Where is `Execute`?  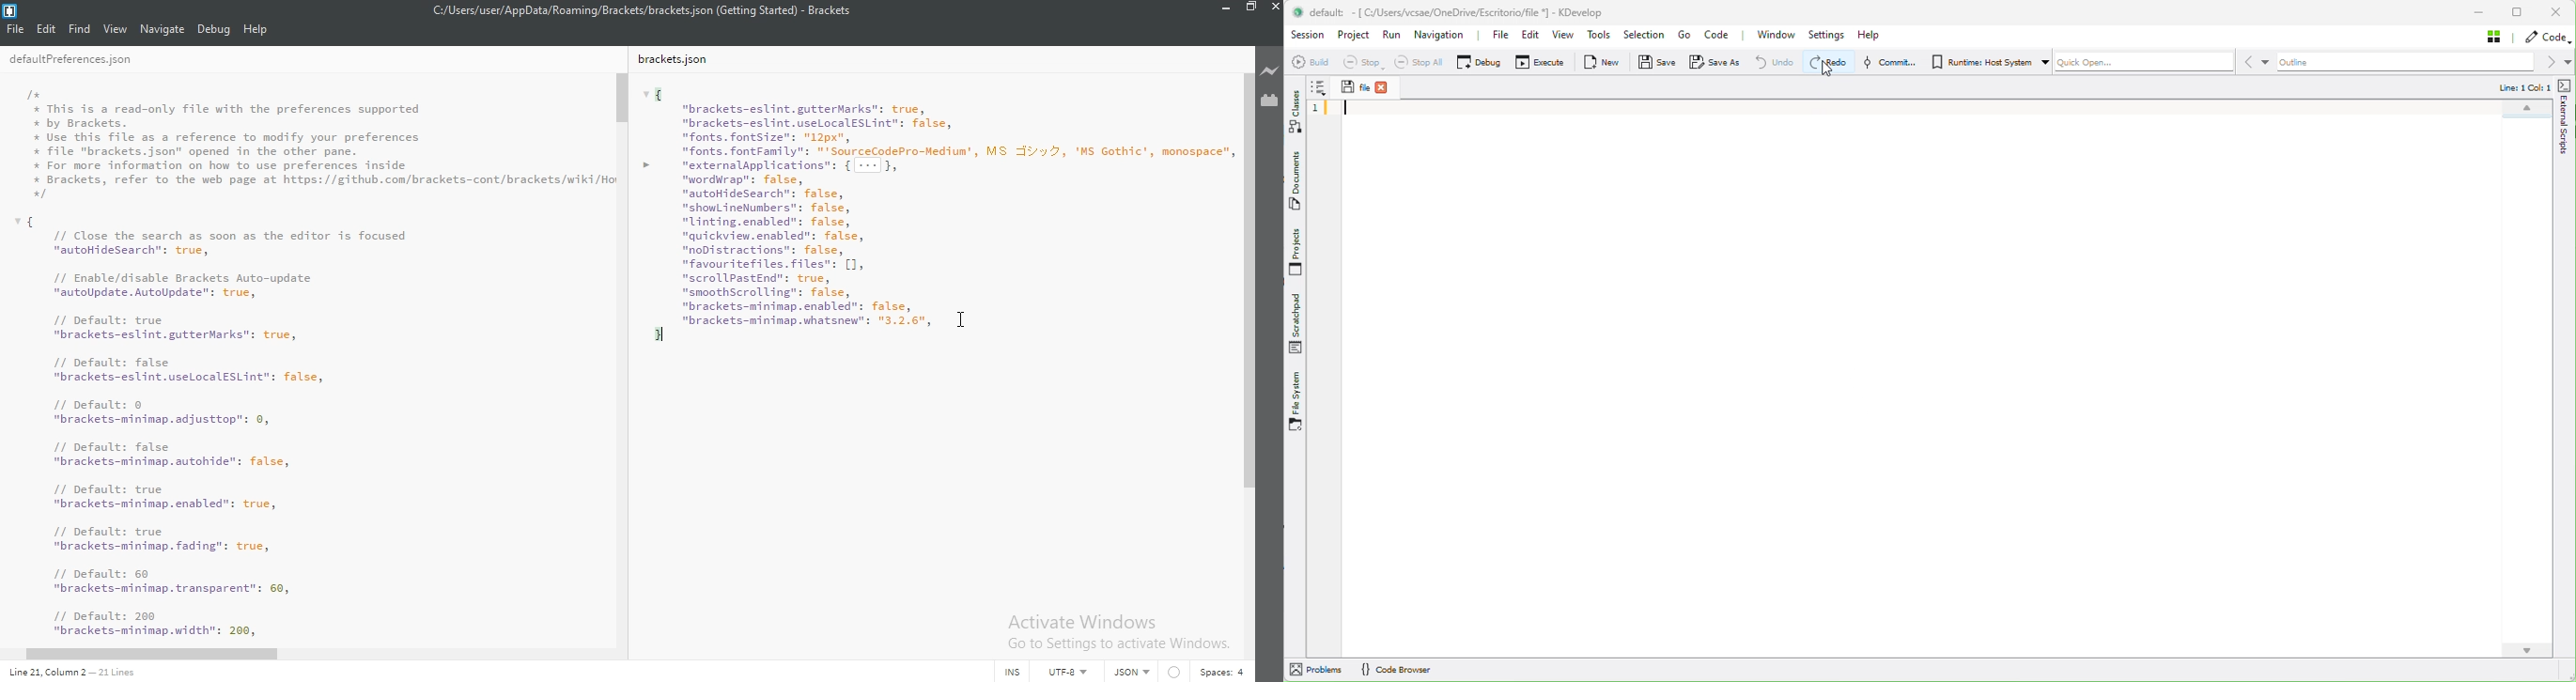 Execute is located at coordinates (1544, 60).